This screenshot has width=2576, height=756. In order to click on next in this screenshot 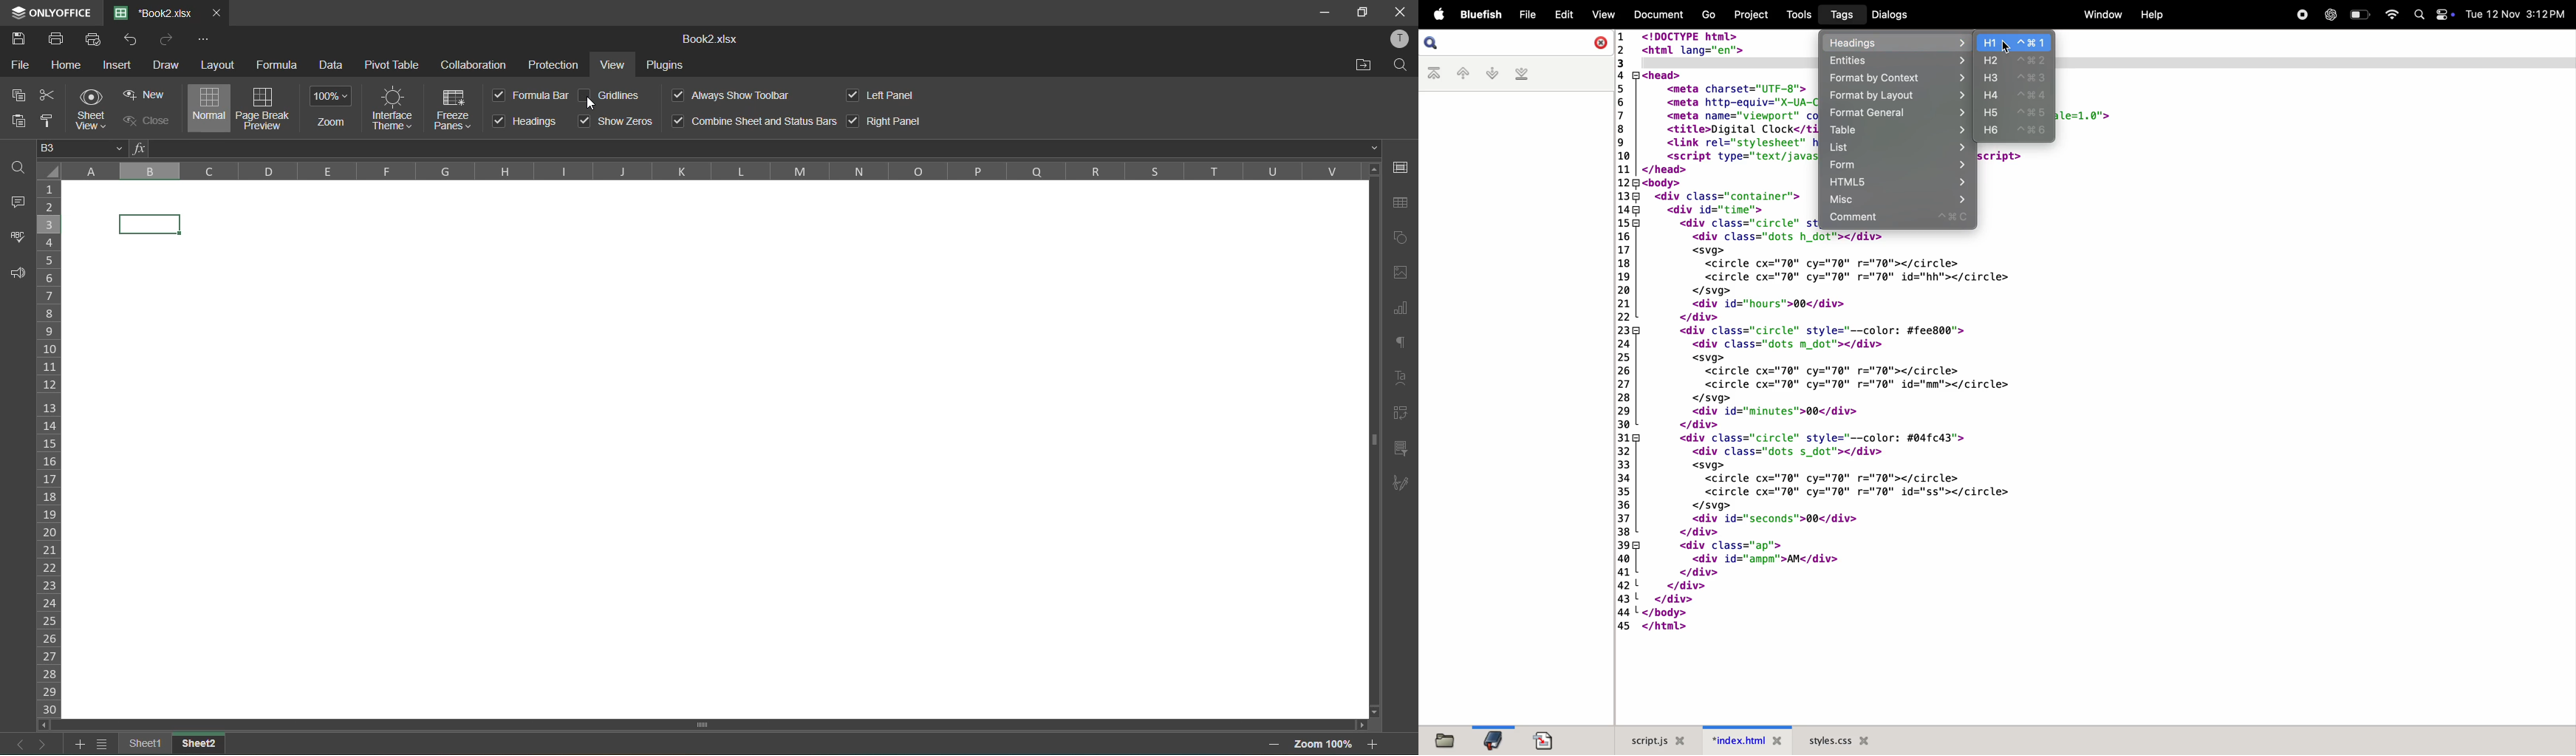, I will do `click(41, 742)`.